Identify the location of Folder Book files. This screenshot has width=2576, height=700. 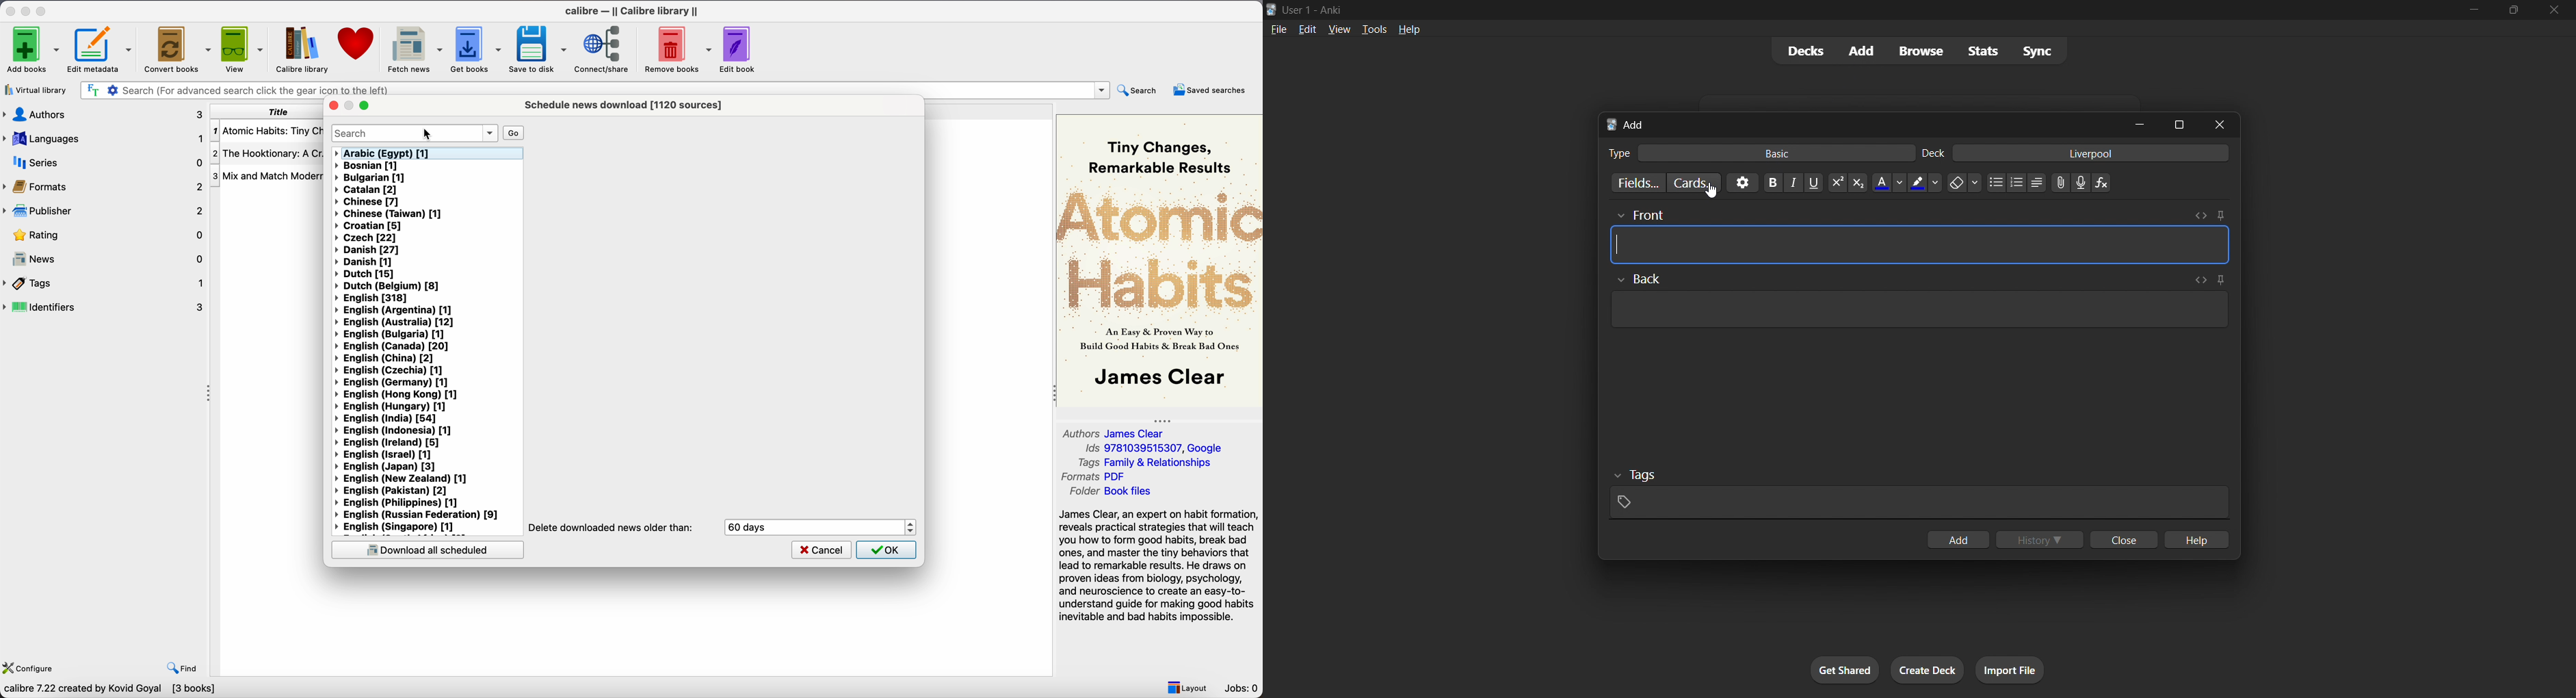
(1110, 492).